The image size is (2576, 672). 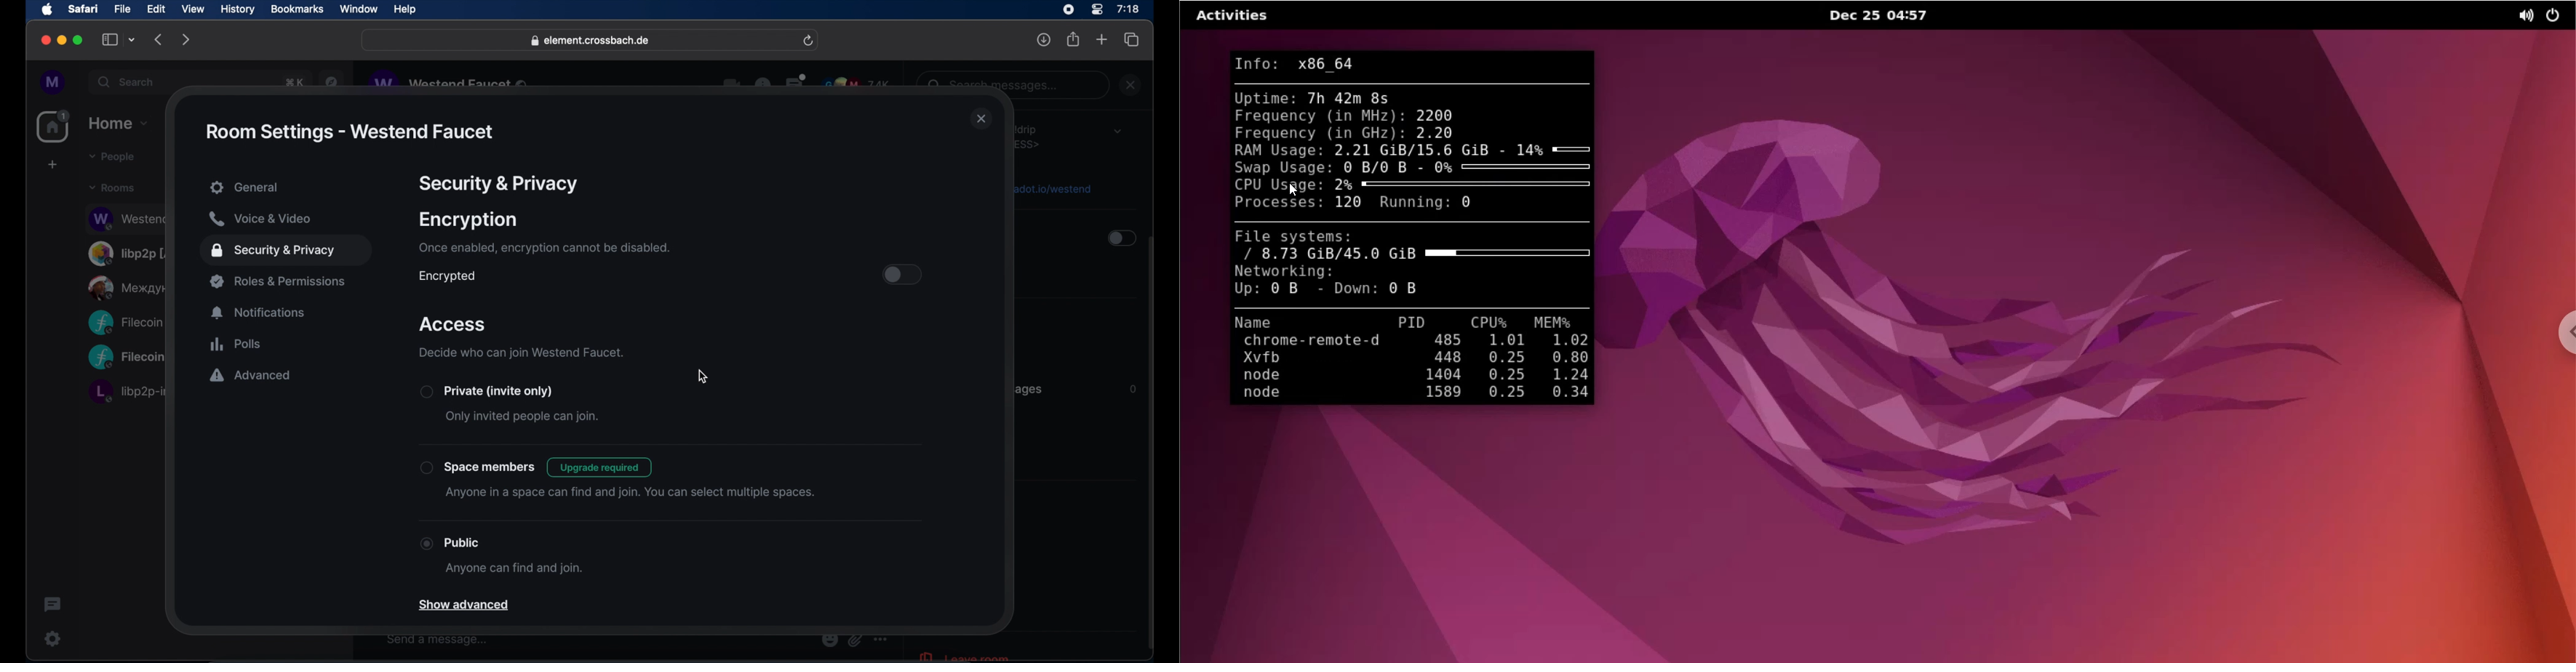 I want to click on obscure, so click(x=292, y=82).